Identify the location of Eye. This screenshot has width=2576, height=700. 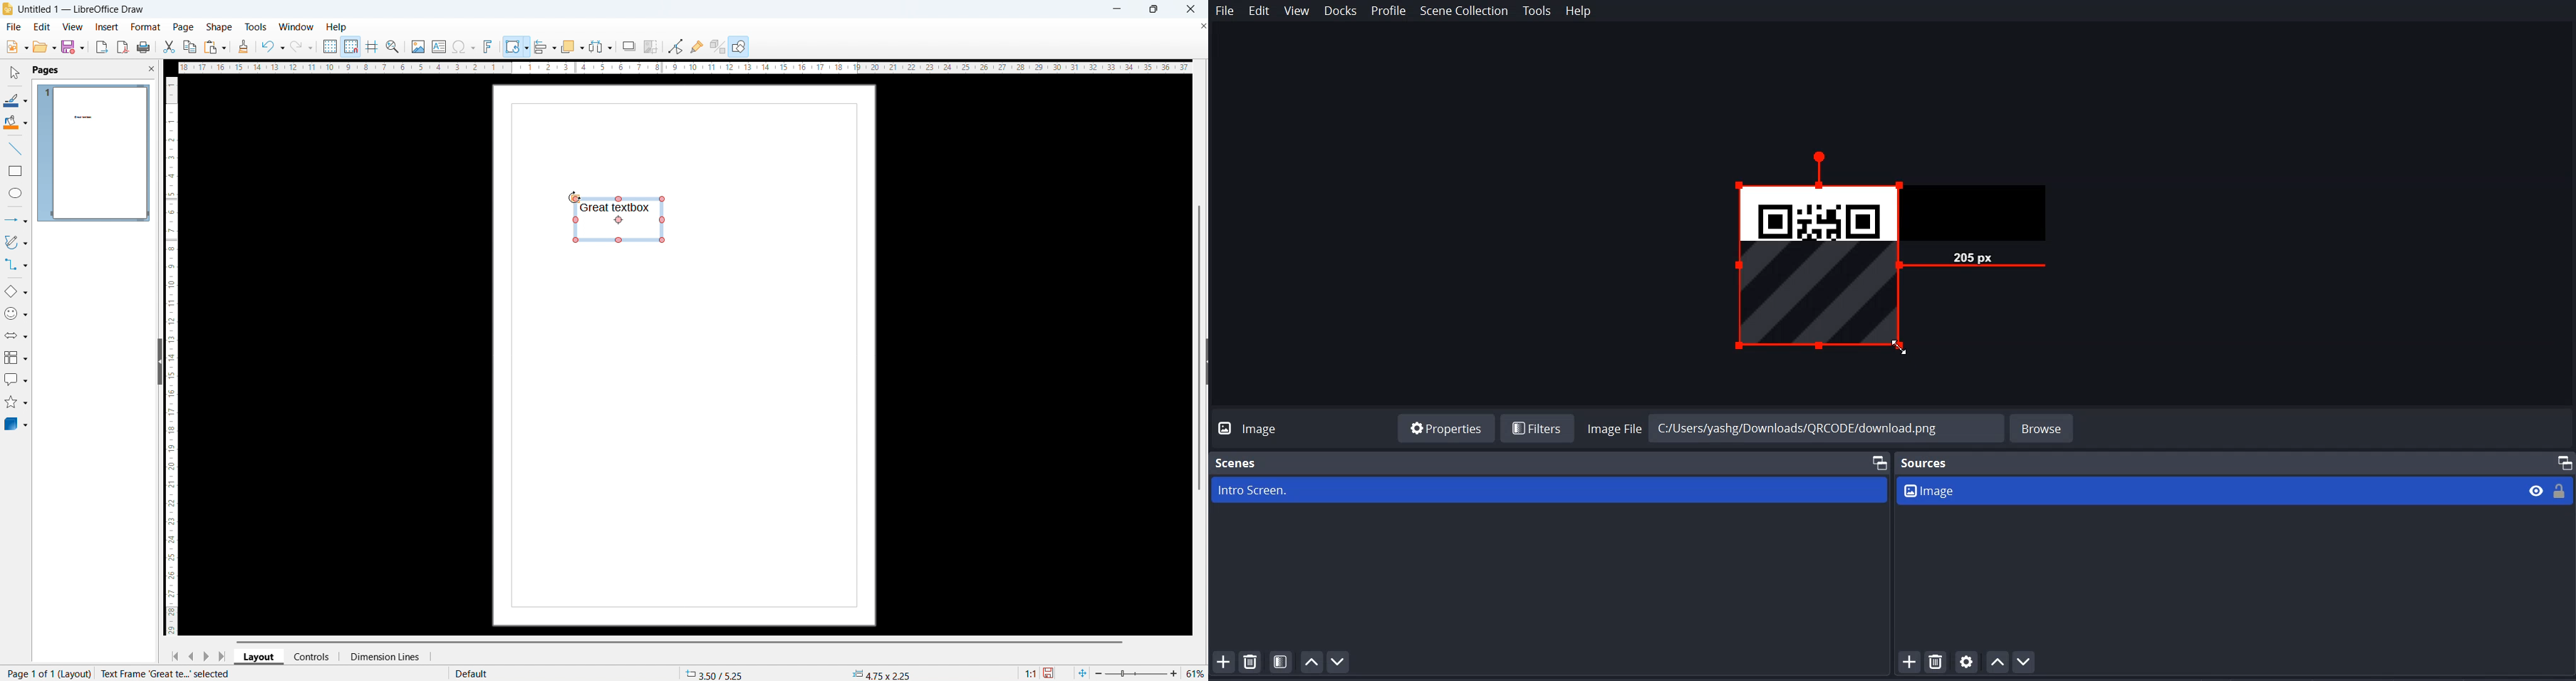
(2537, 490).